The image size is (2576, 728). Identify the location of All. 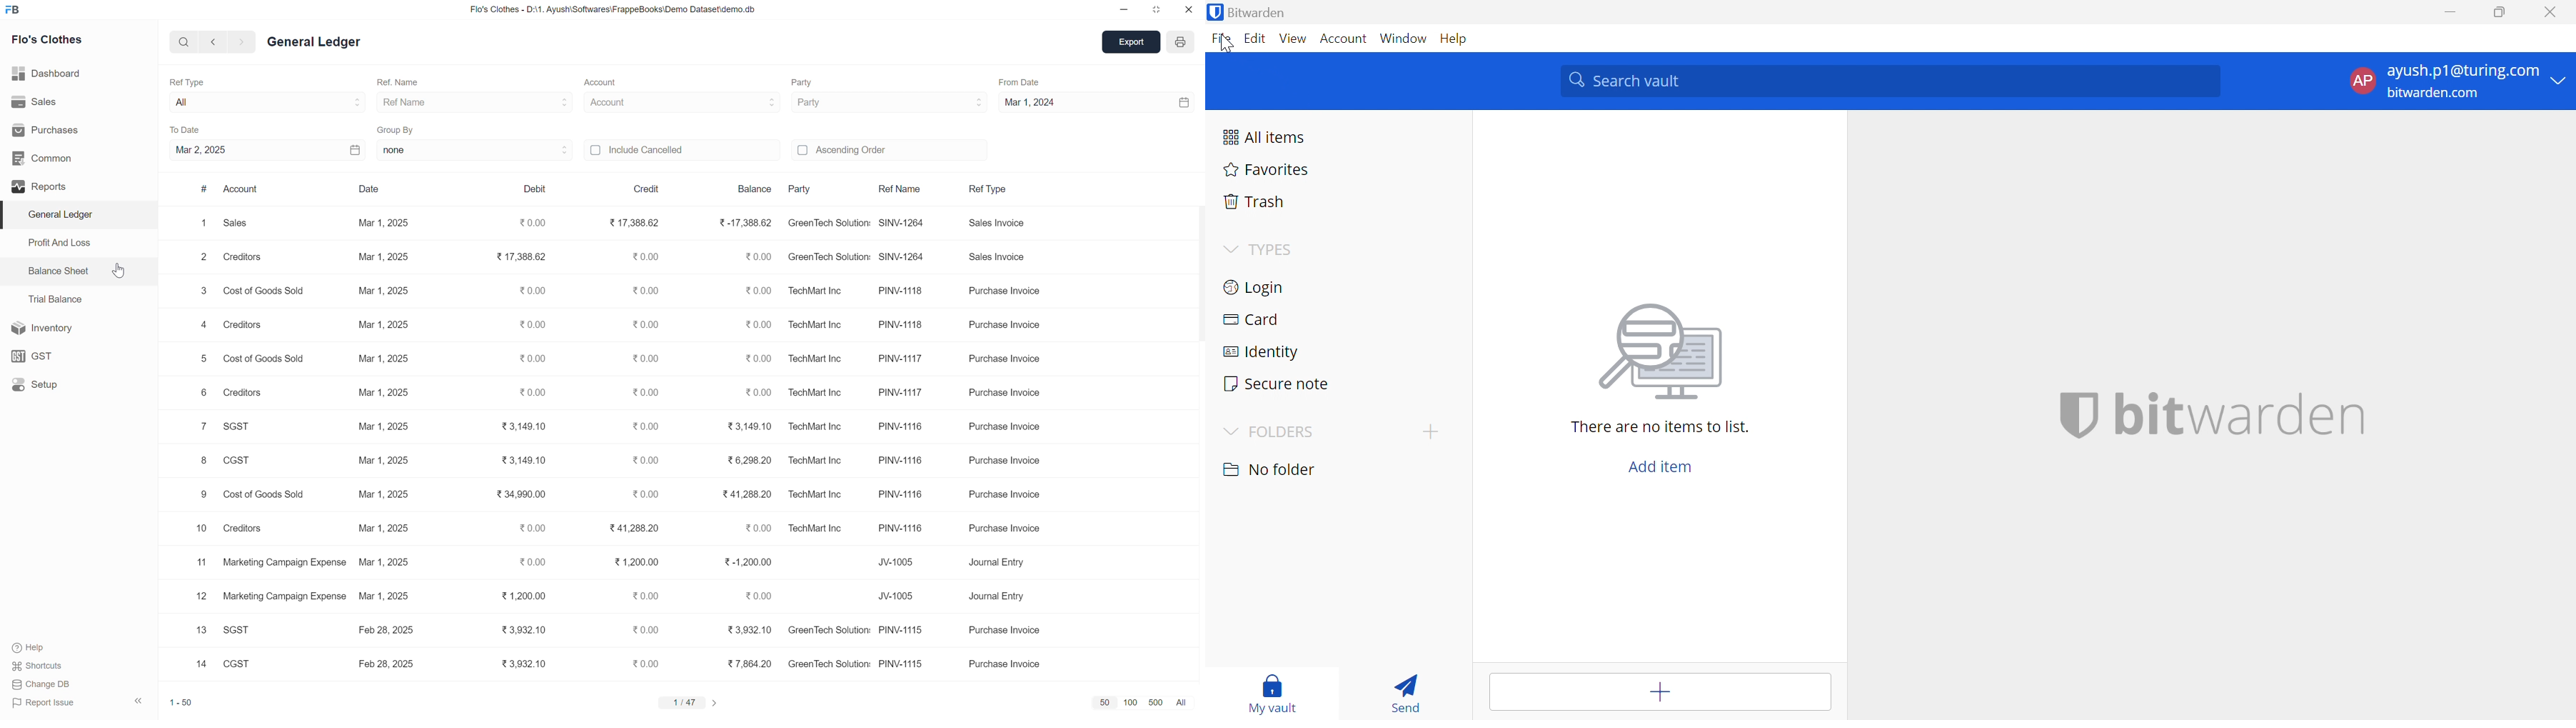
(1184, 702).